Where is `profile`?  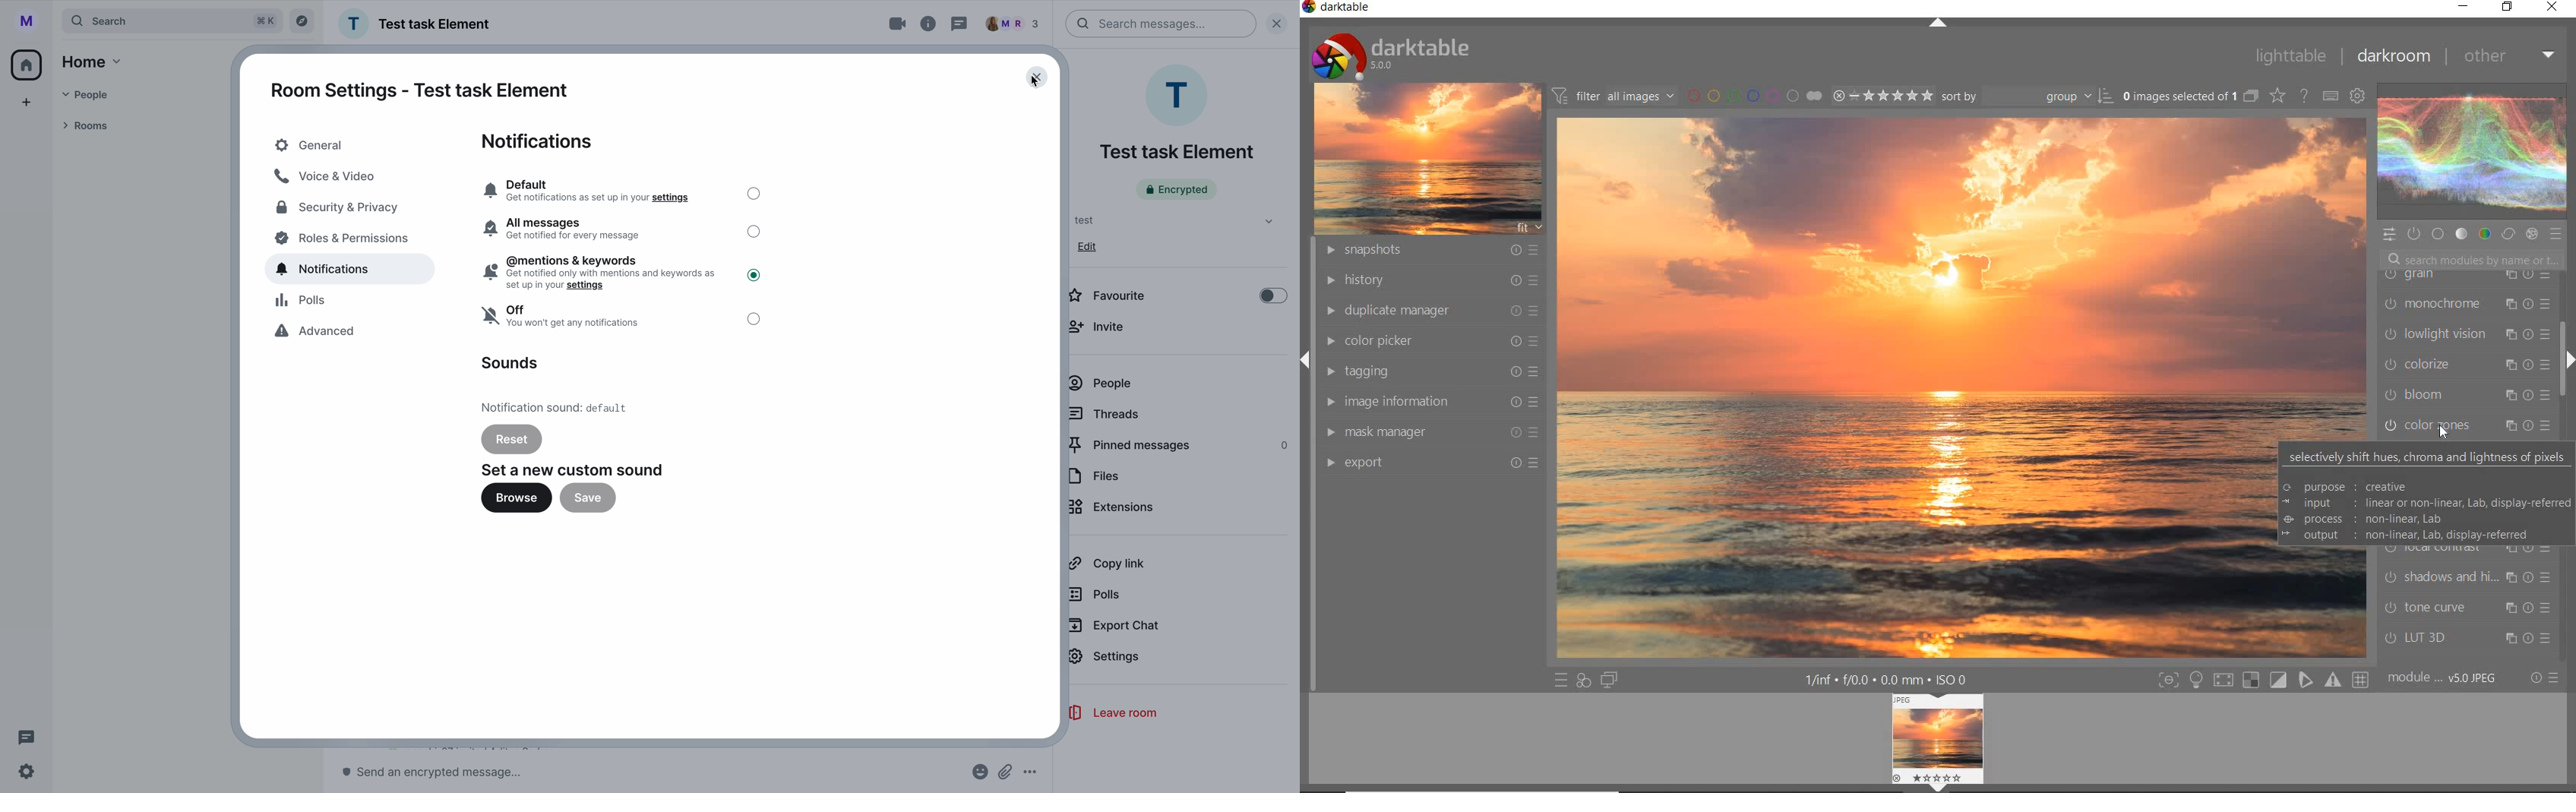 profile is located at coordinates (24, 19).